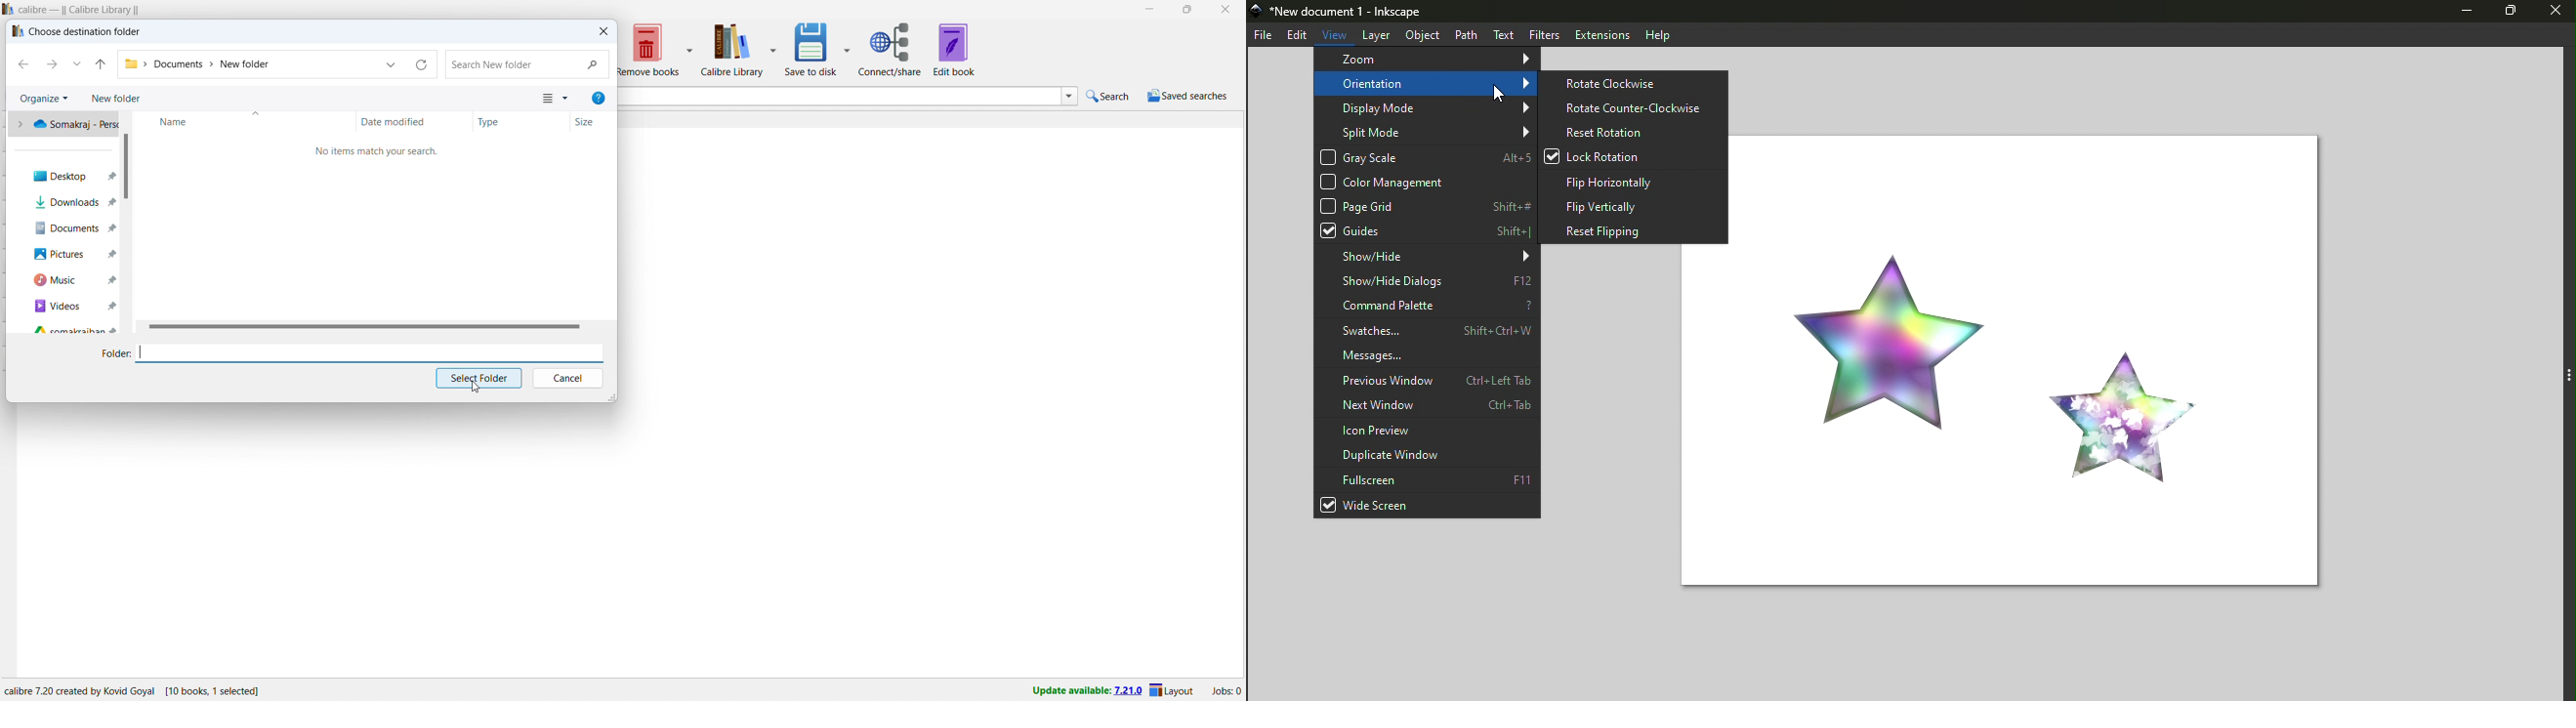 This screenshot has width=2576, height=728. What do you see at coordinates (108, 354) in the screenshot?
I see `folder` at bounding box center [108, 354].